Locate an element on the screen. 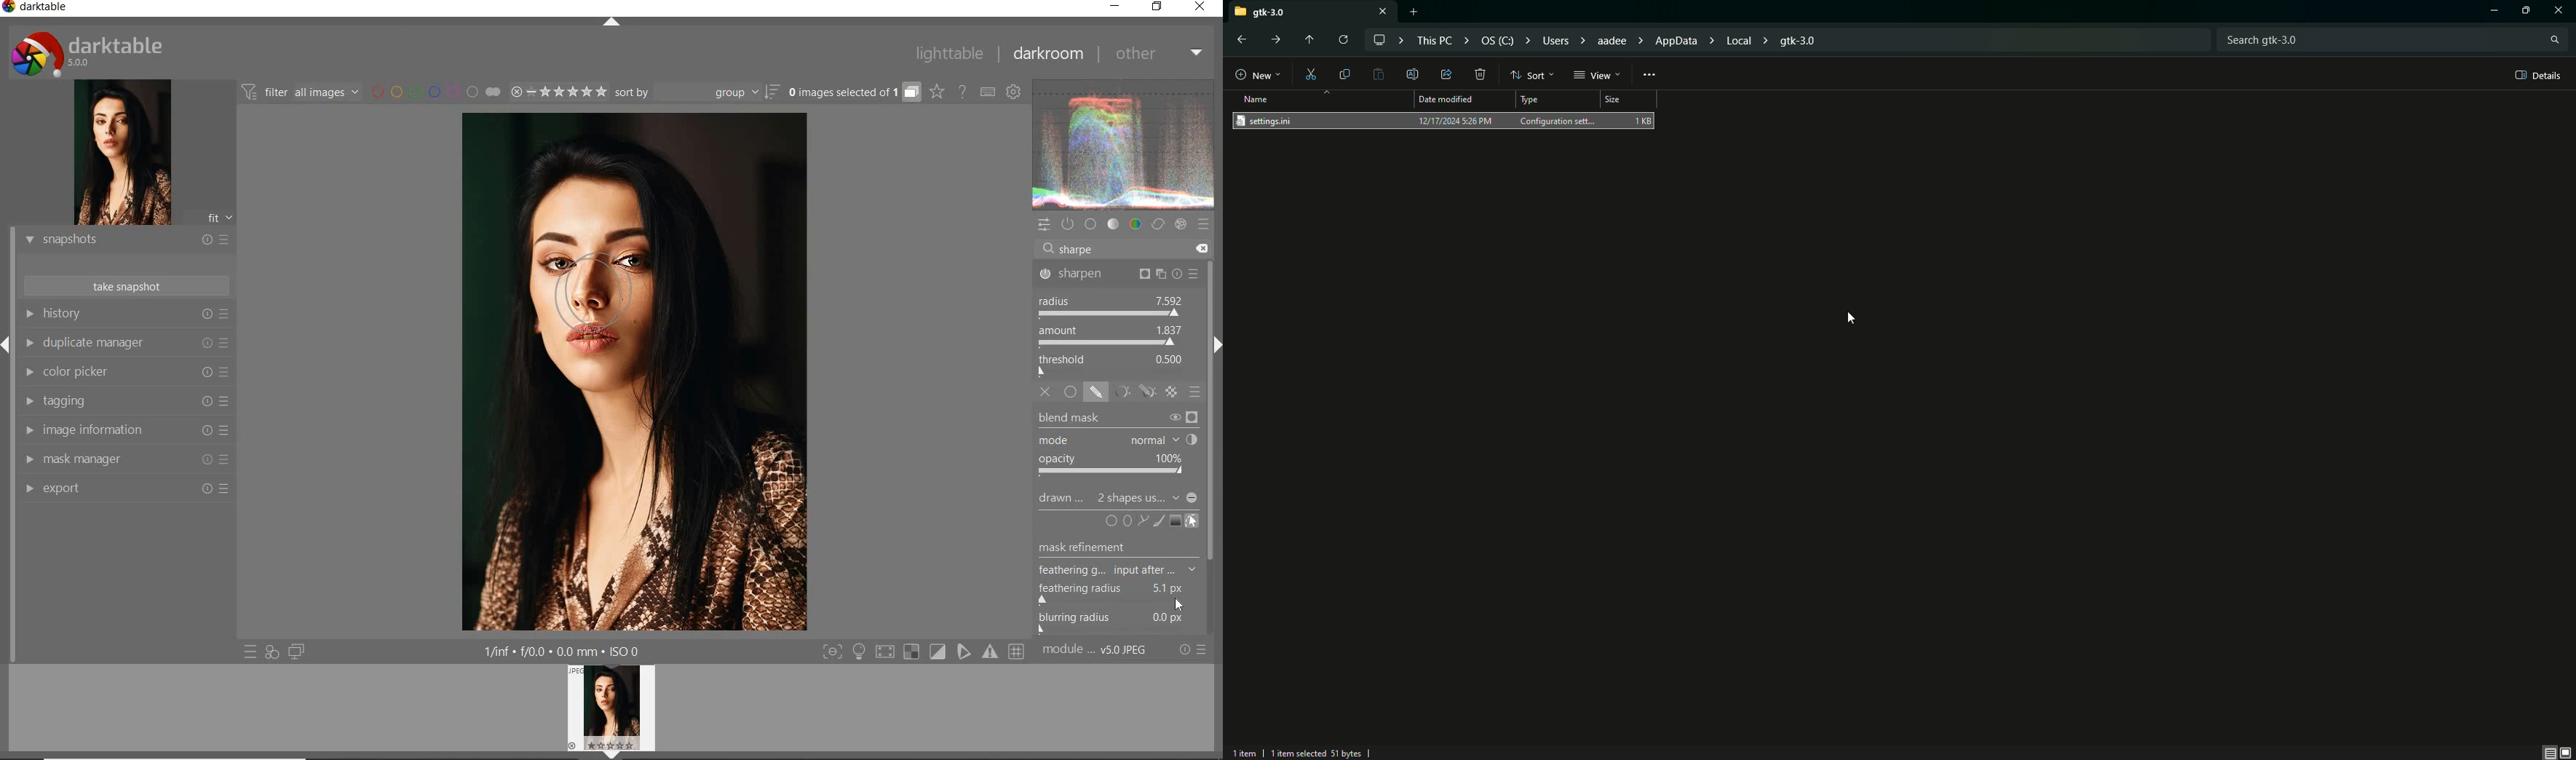 Image resolution: width=2576 pixels, height=784 pixels. ADD ELLIPSE is located at coordinates (1118, 555).